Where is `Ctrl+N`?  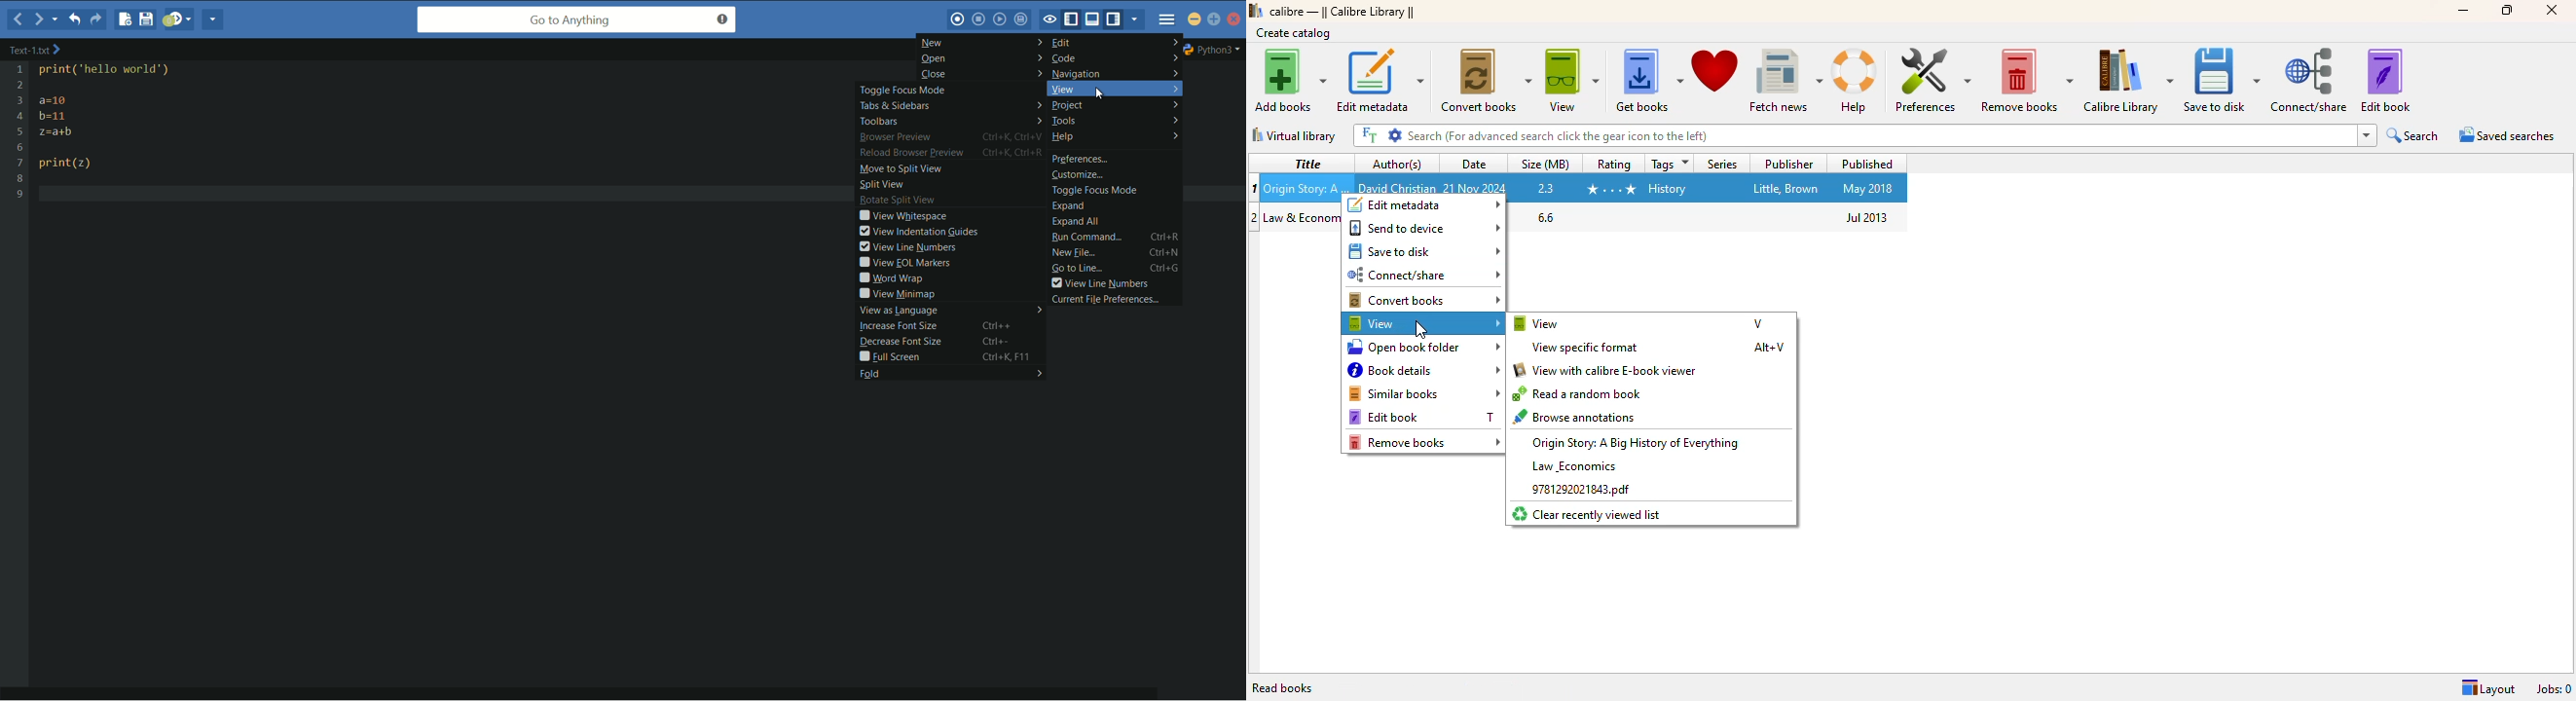
Ctrl+N is located at coordinates (1166, 252).